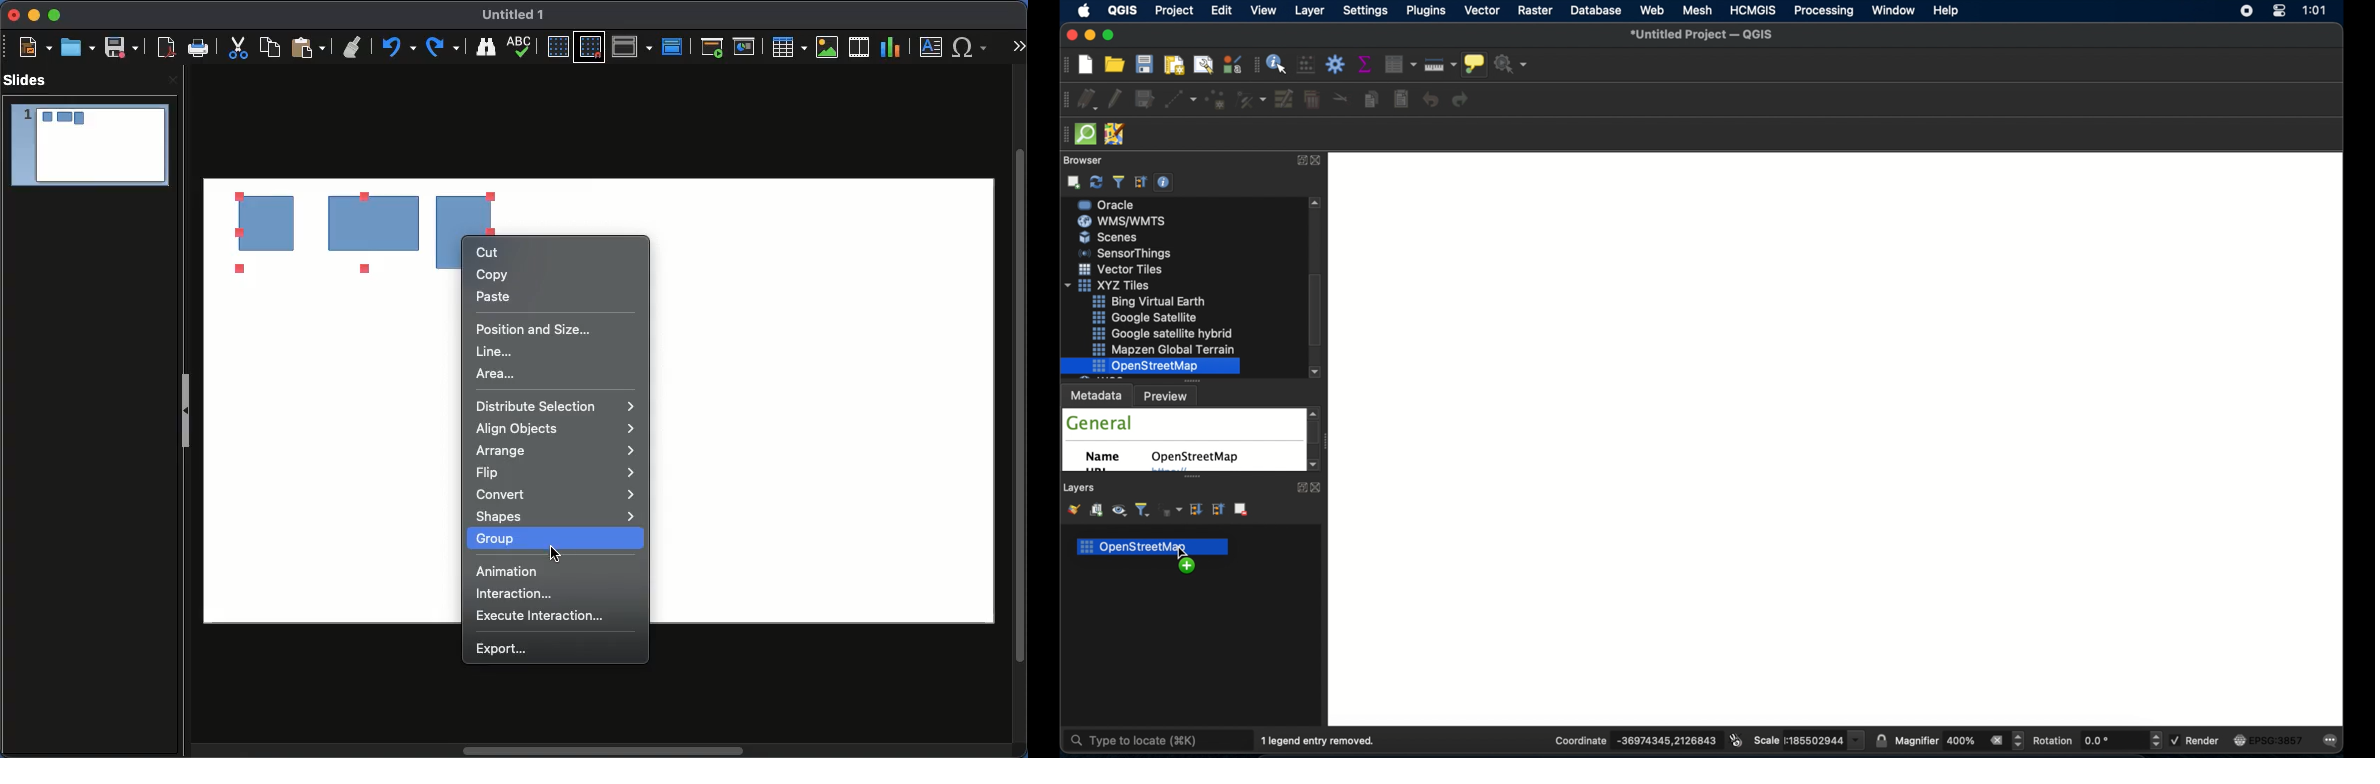 The width and height of the screenshot is (2380, 784). What do you see at coordinates (2245, 10) in the screenshot?
I see `screen recorder` at bounding box center [2245, 10].